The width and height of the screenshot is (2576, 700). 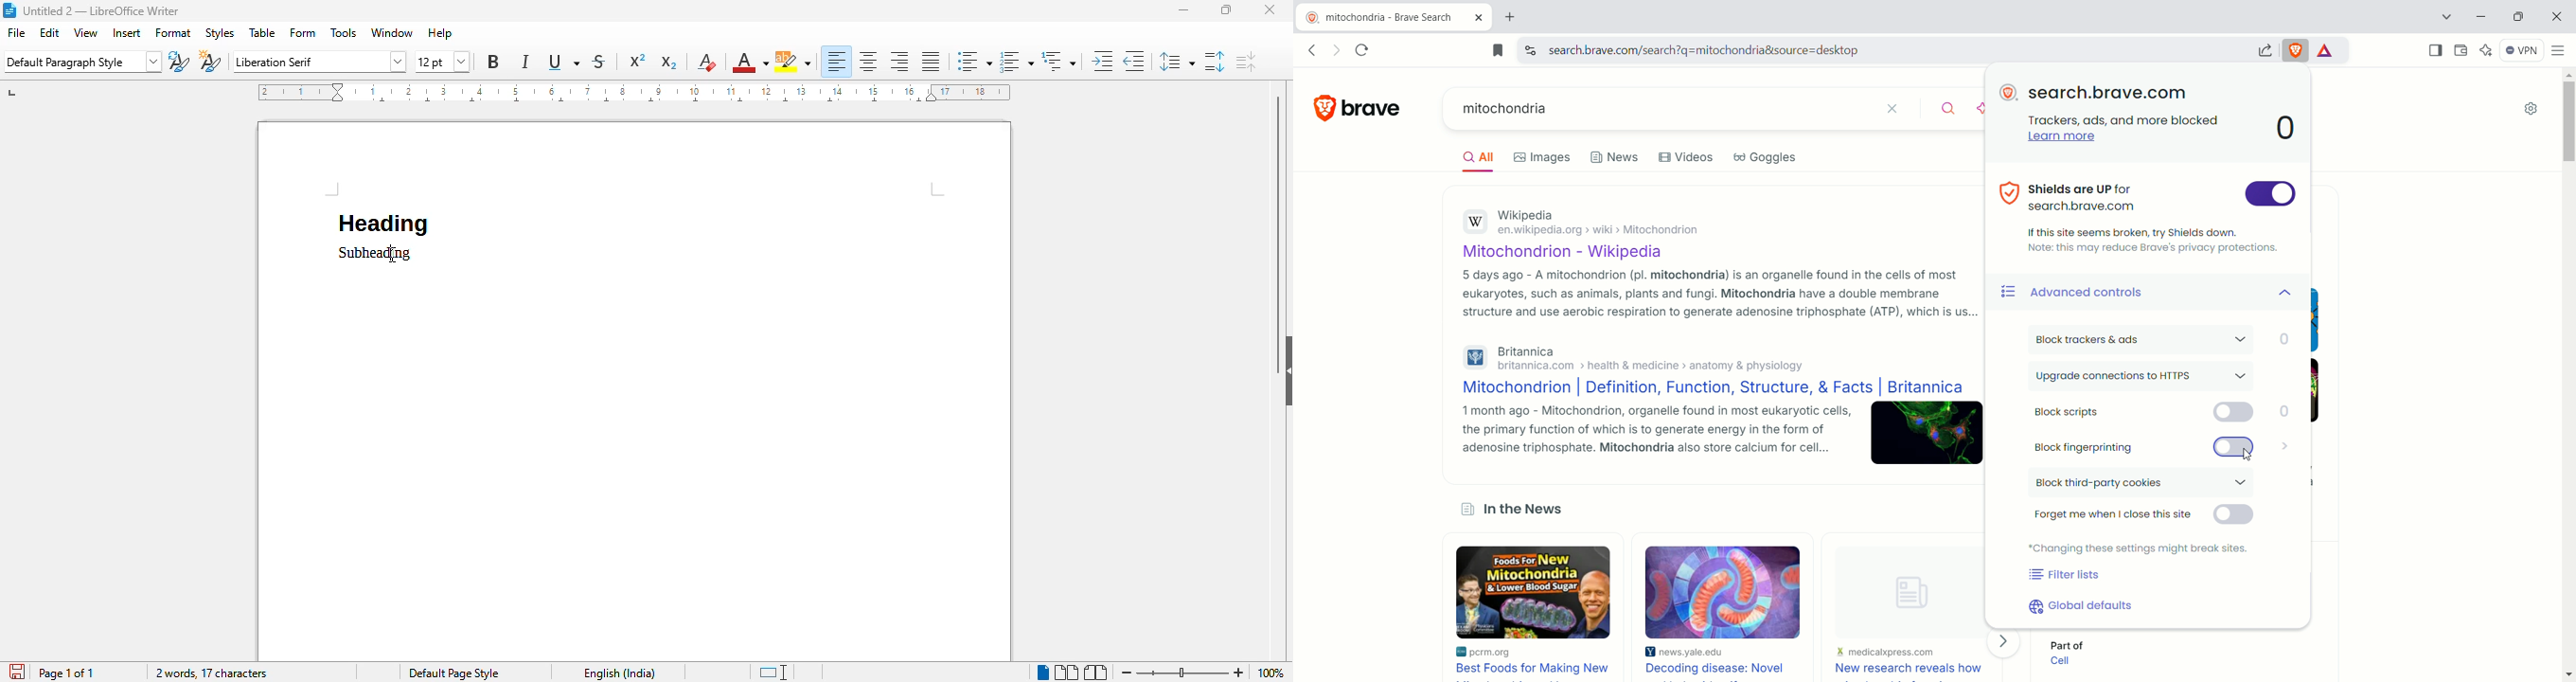 What do you see at coordinates (1134, 60) in the screenshot?
I see `decrease indent` at bounding box center [1134, 60].